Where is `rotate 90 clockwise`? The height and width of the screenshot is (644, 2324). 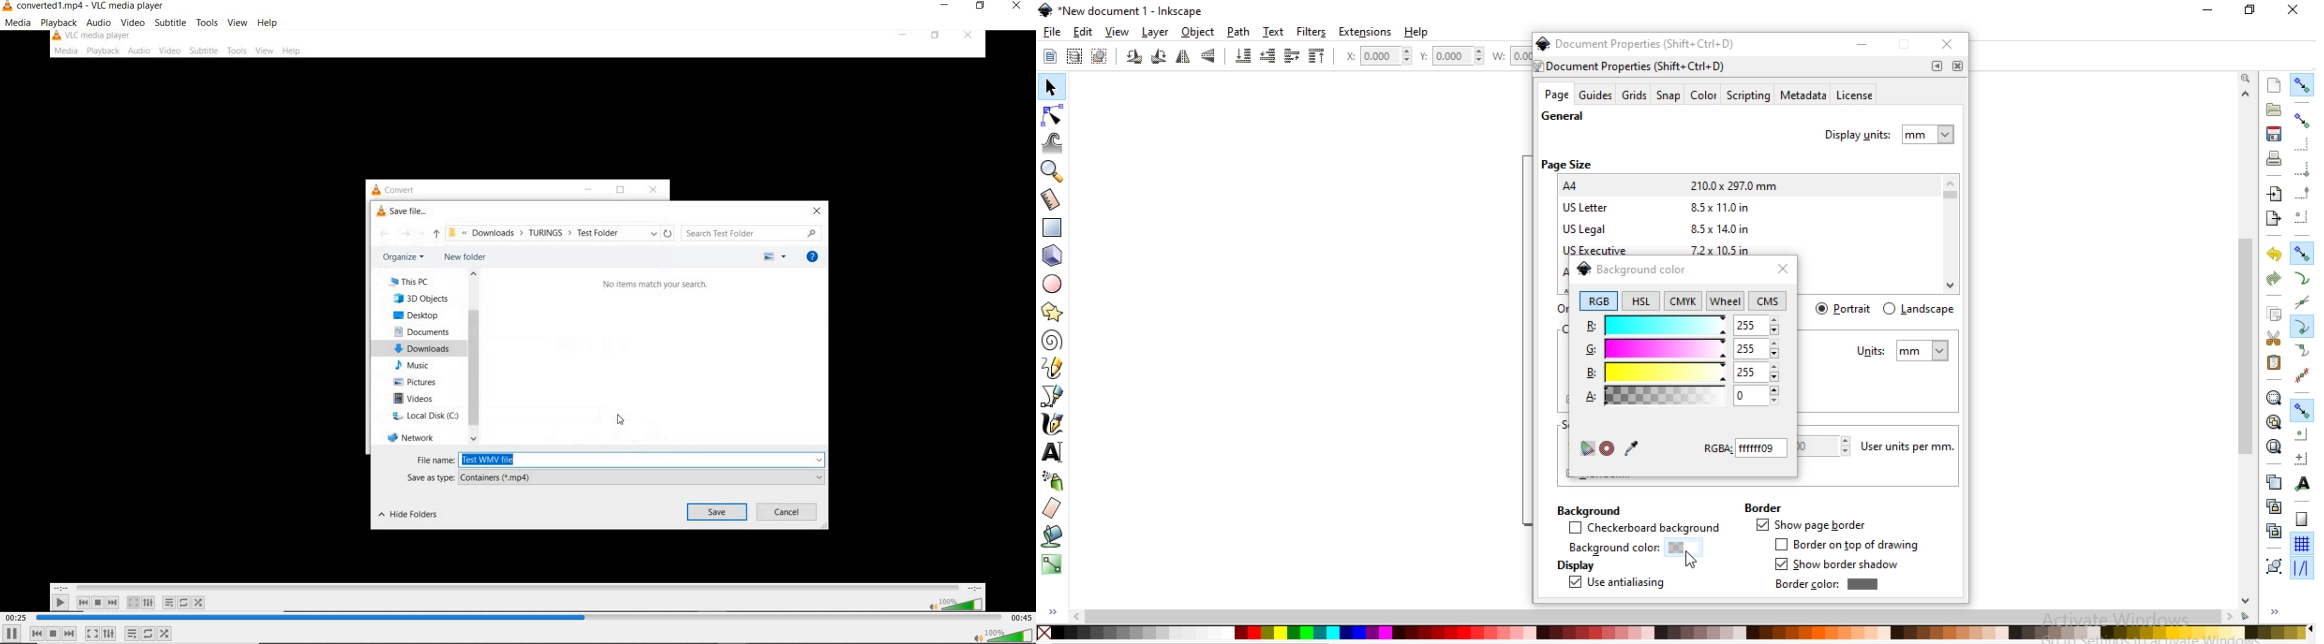 rotate 90 clockwise is located at coordinates (1157, 58).